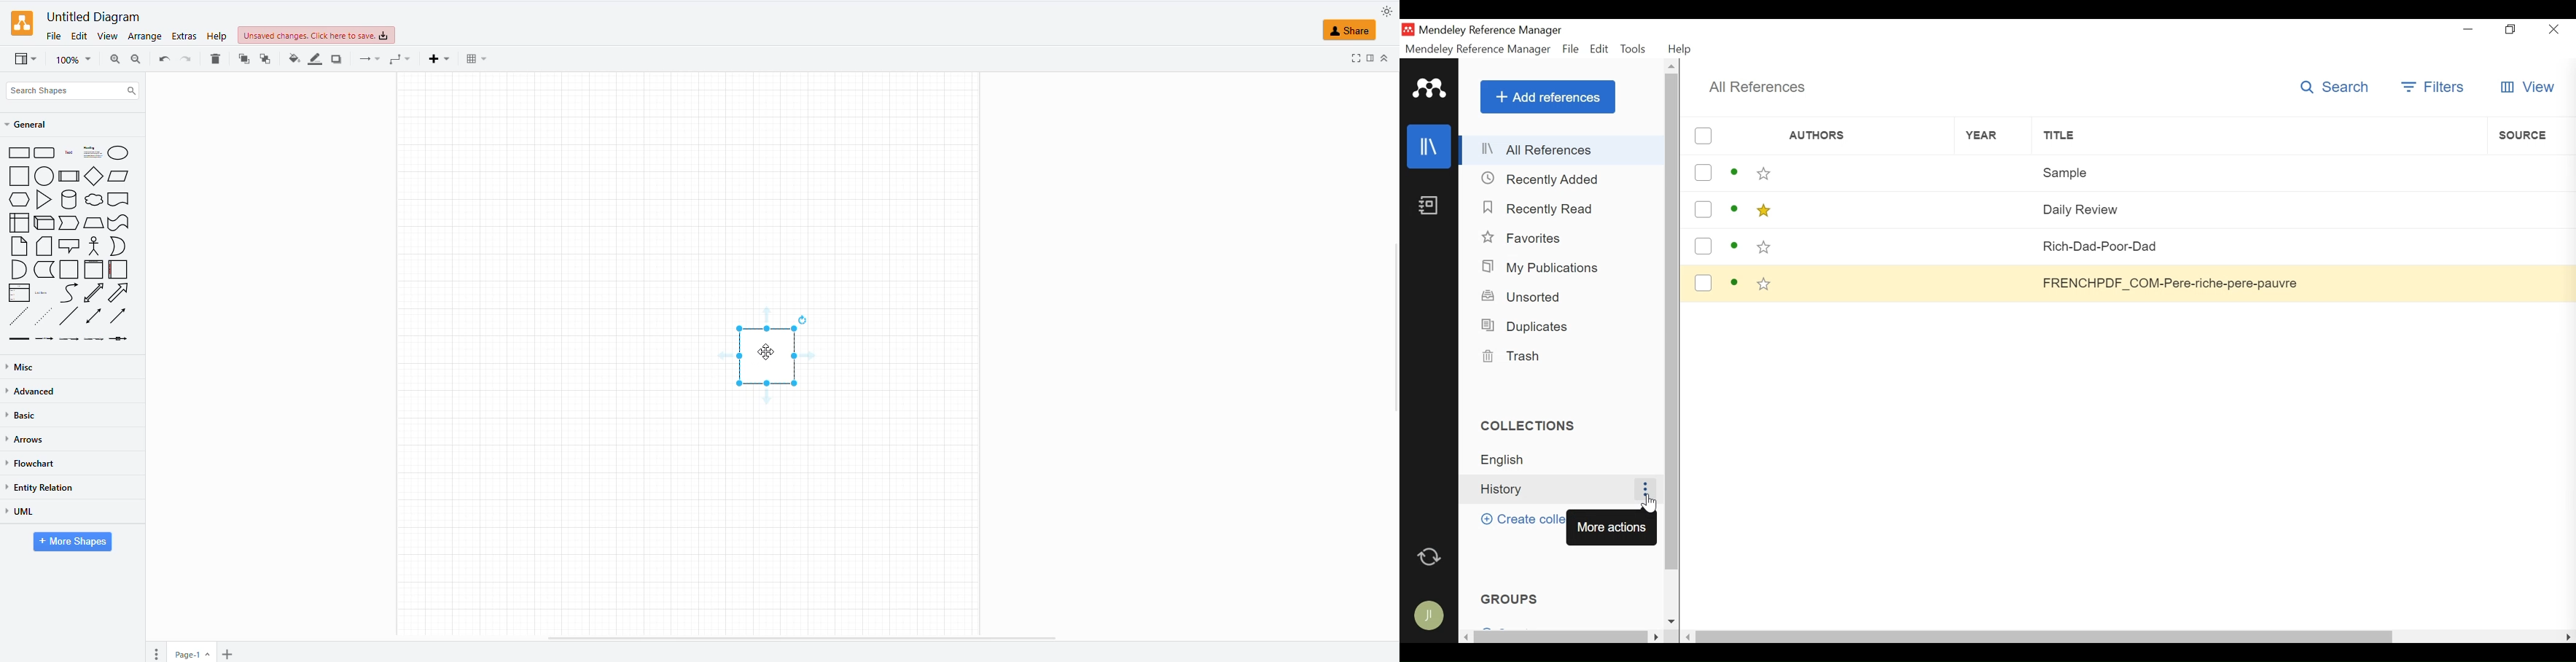 This screenshot has width=2576, height=672. I want to click on entity relation, so click(44, 487).